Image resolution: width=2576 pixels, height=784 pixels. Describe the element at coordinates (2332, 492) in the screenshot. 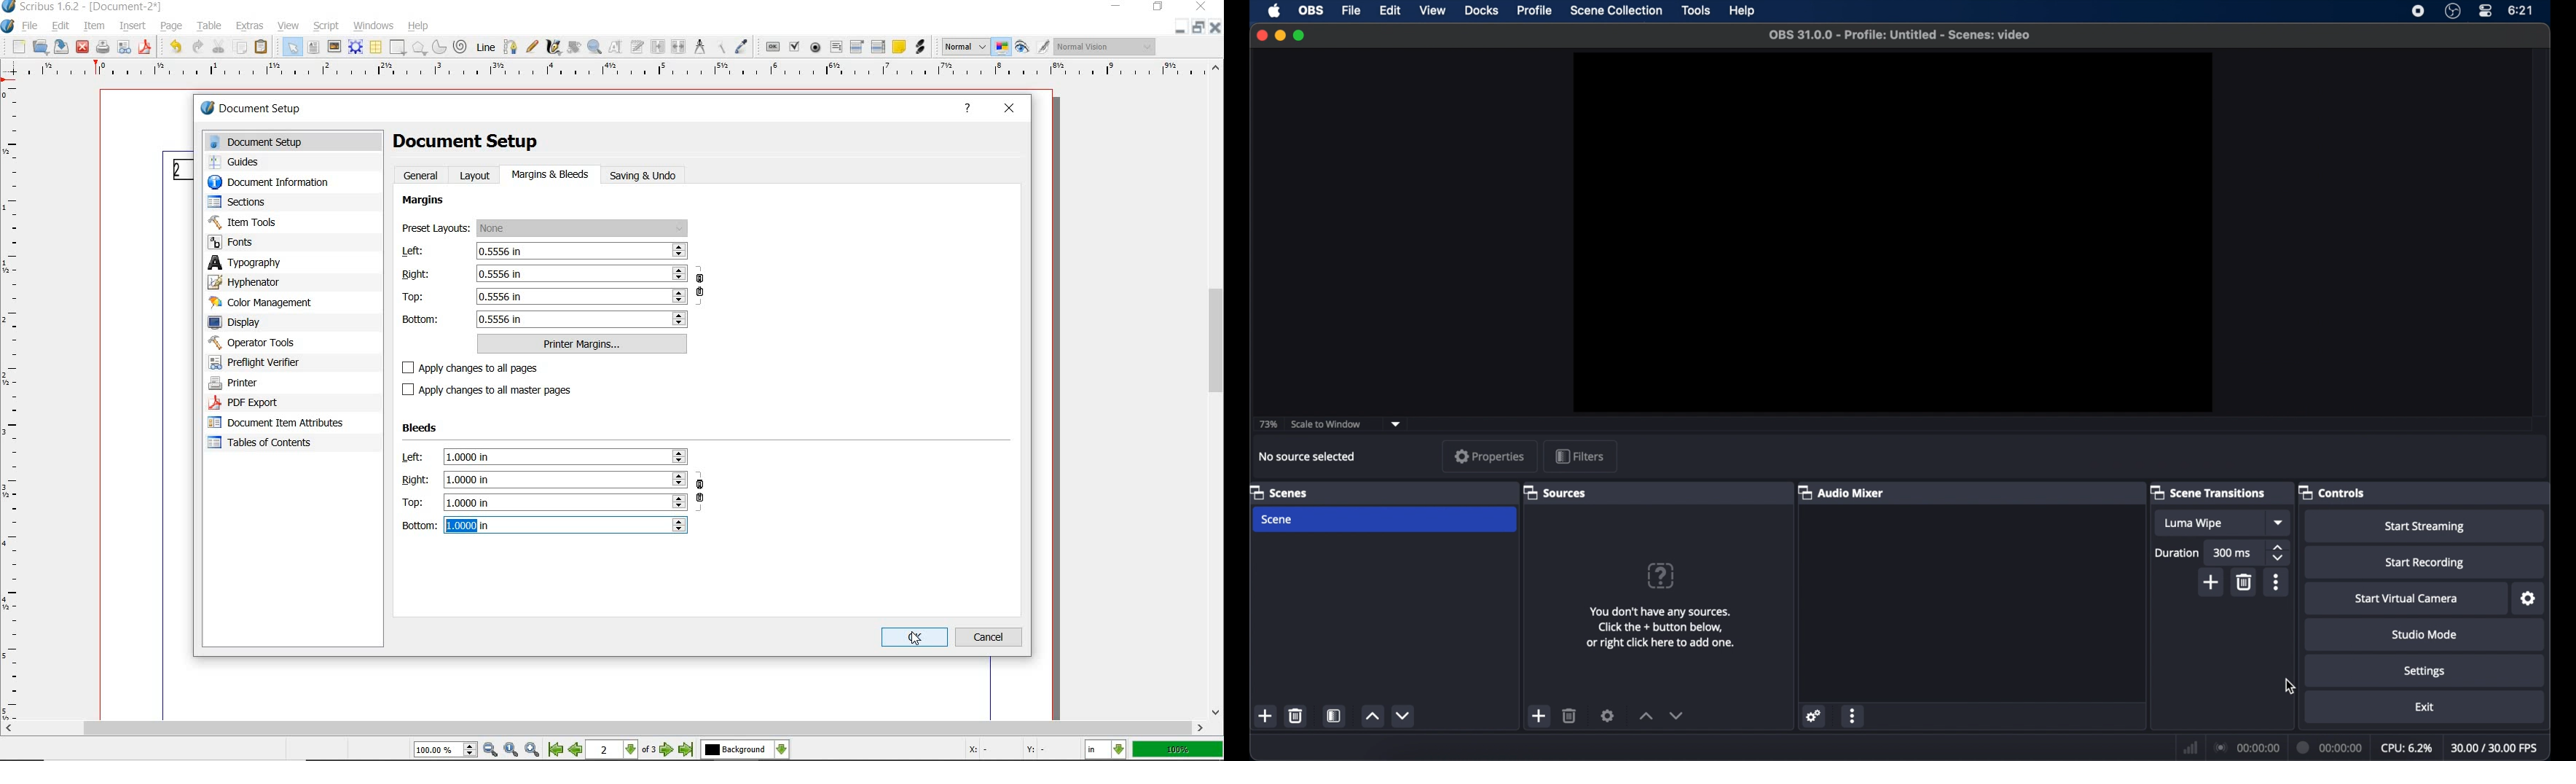

I see `controls` at that location.